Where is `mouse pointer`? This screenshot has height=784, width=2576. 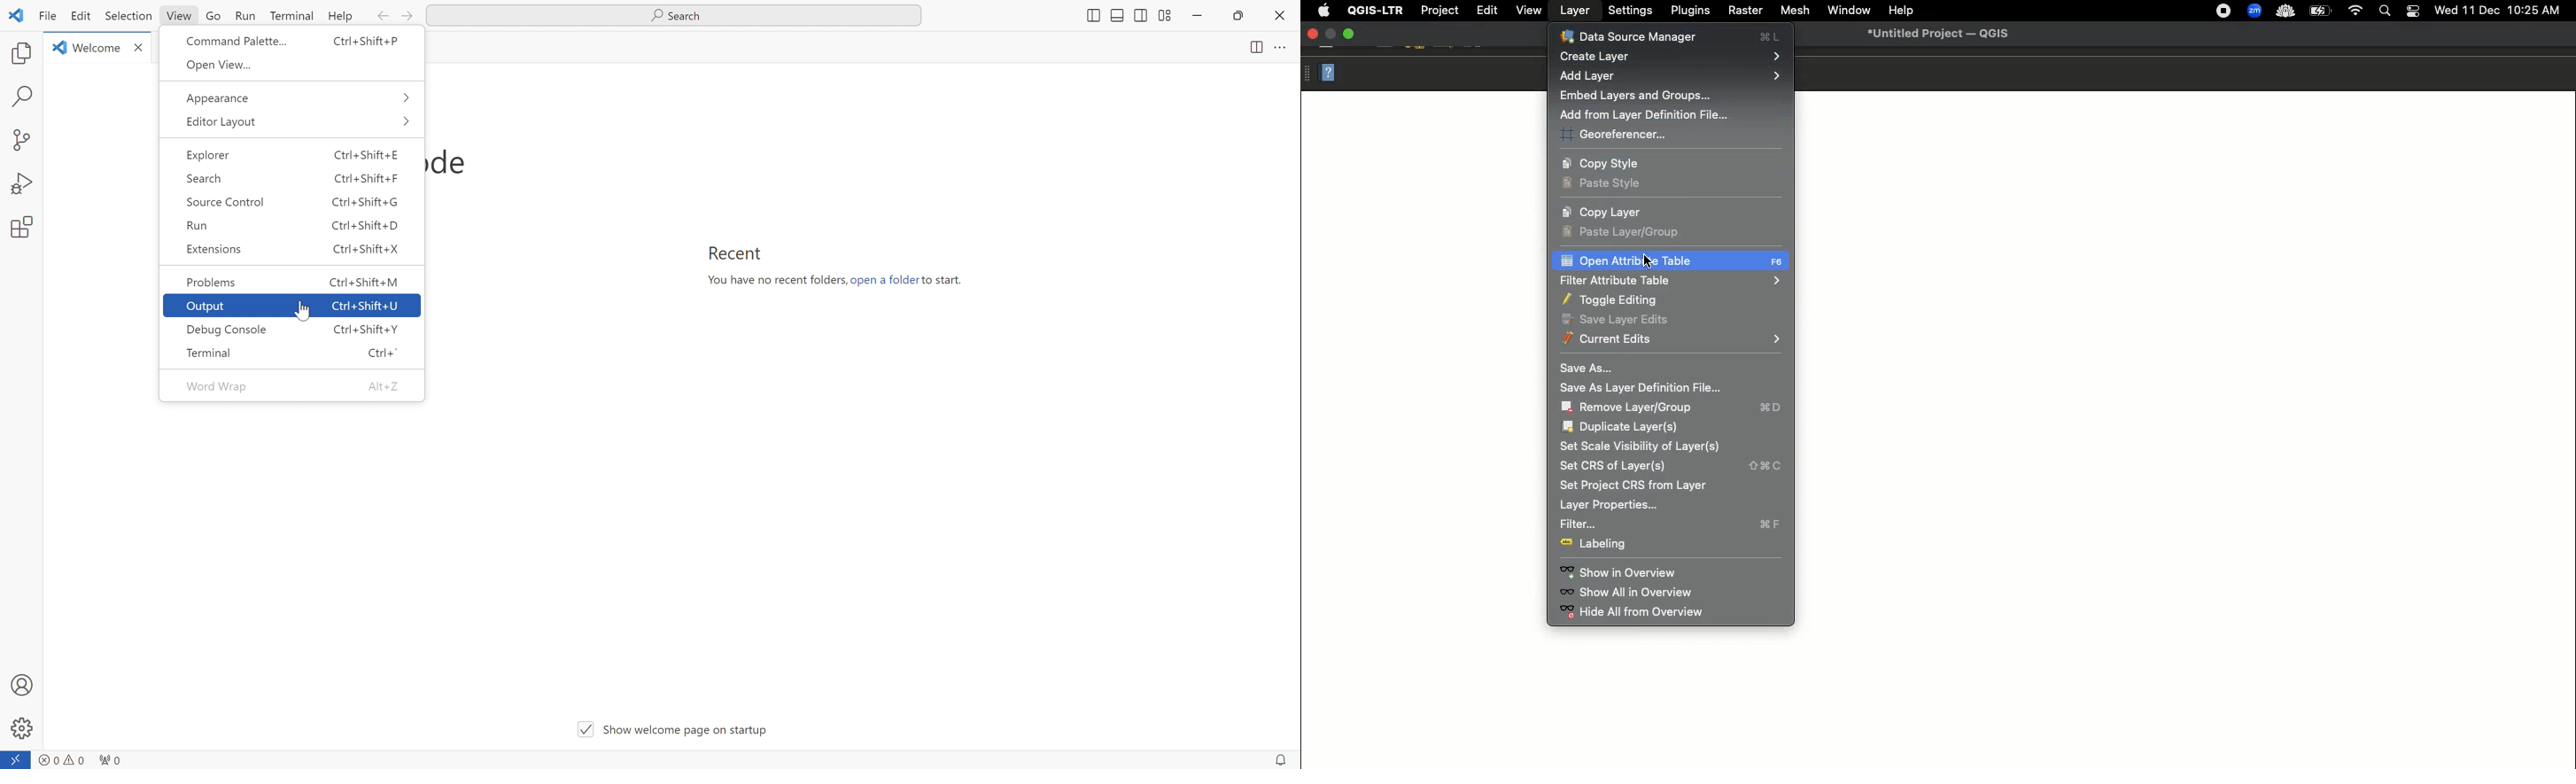
mouse pointer is located at coordinates (303, 312).